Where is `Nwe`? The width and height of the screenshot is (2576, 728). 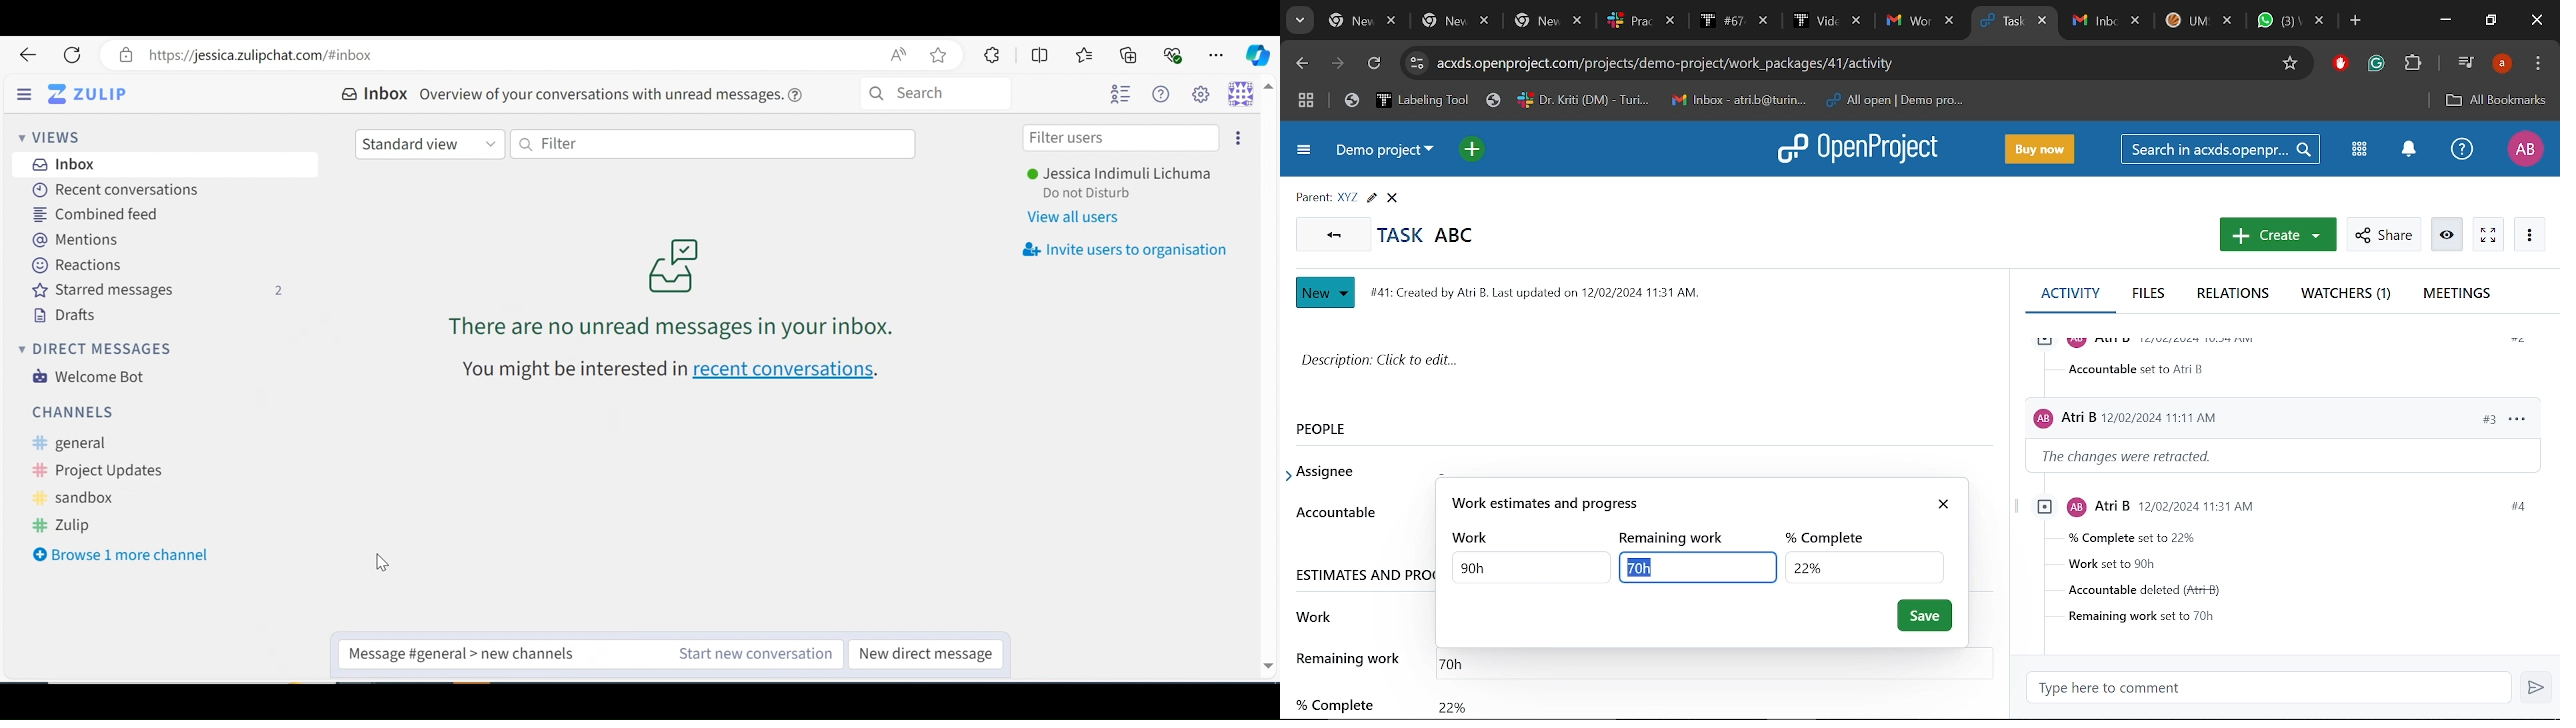
Nwe is located at coordinates (1326, 293).